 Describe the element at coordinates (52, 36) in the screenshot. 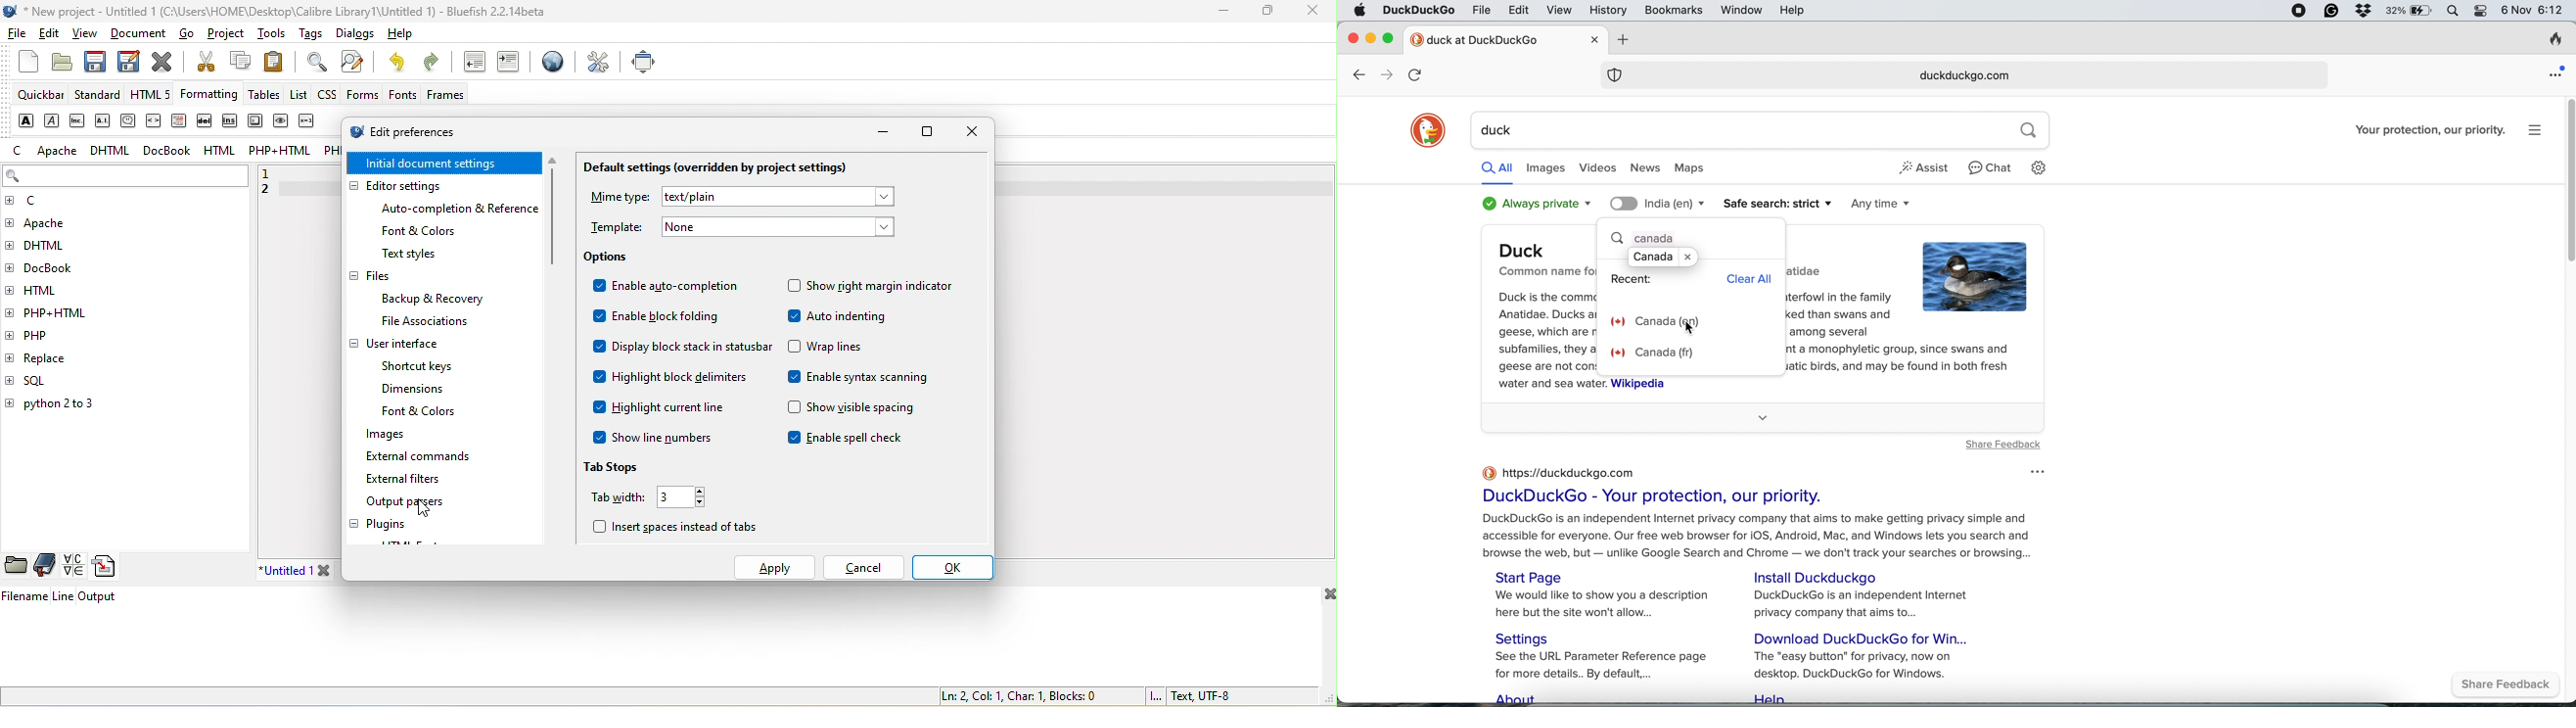

I see `edit` at that location.